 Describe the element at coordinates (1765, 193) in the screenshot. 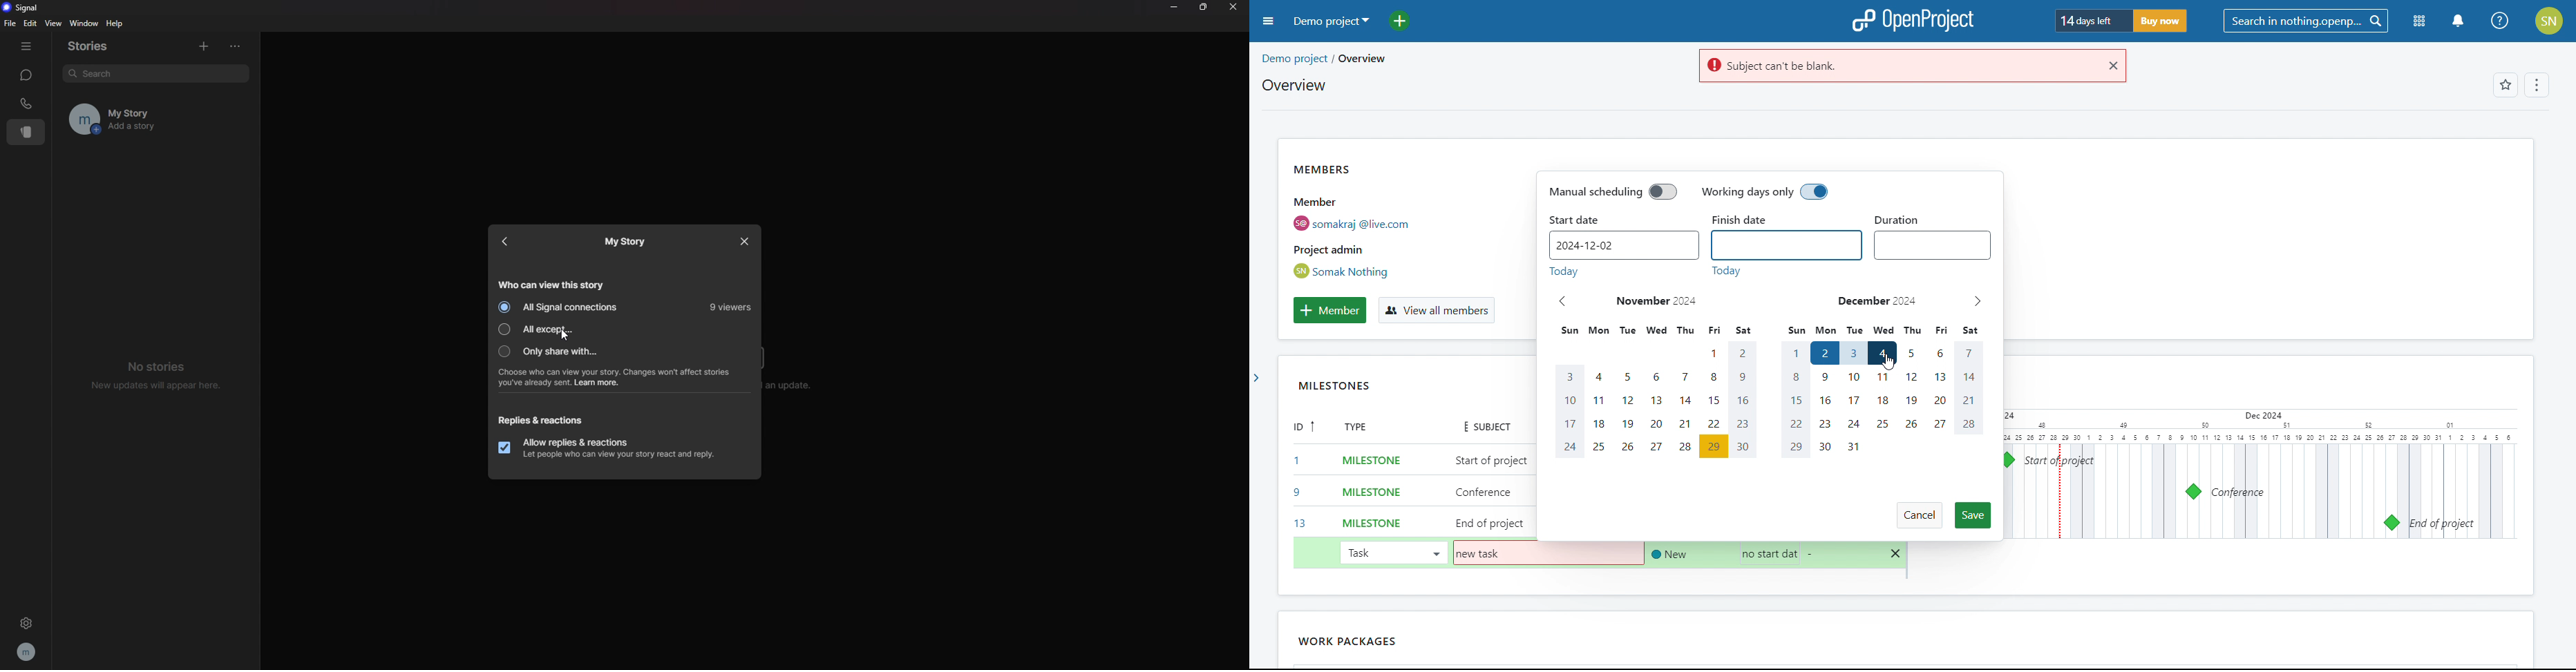

I see `working days only` at that location.